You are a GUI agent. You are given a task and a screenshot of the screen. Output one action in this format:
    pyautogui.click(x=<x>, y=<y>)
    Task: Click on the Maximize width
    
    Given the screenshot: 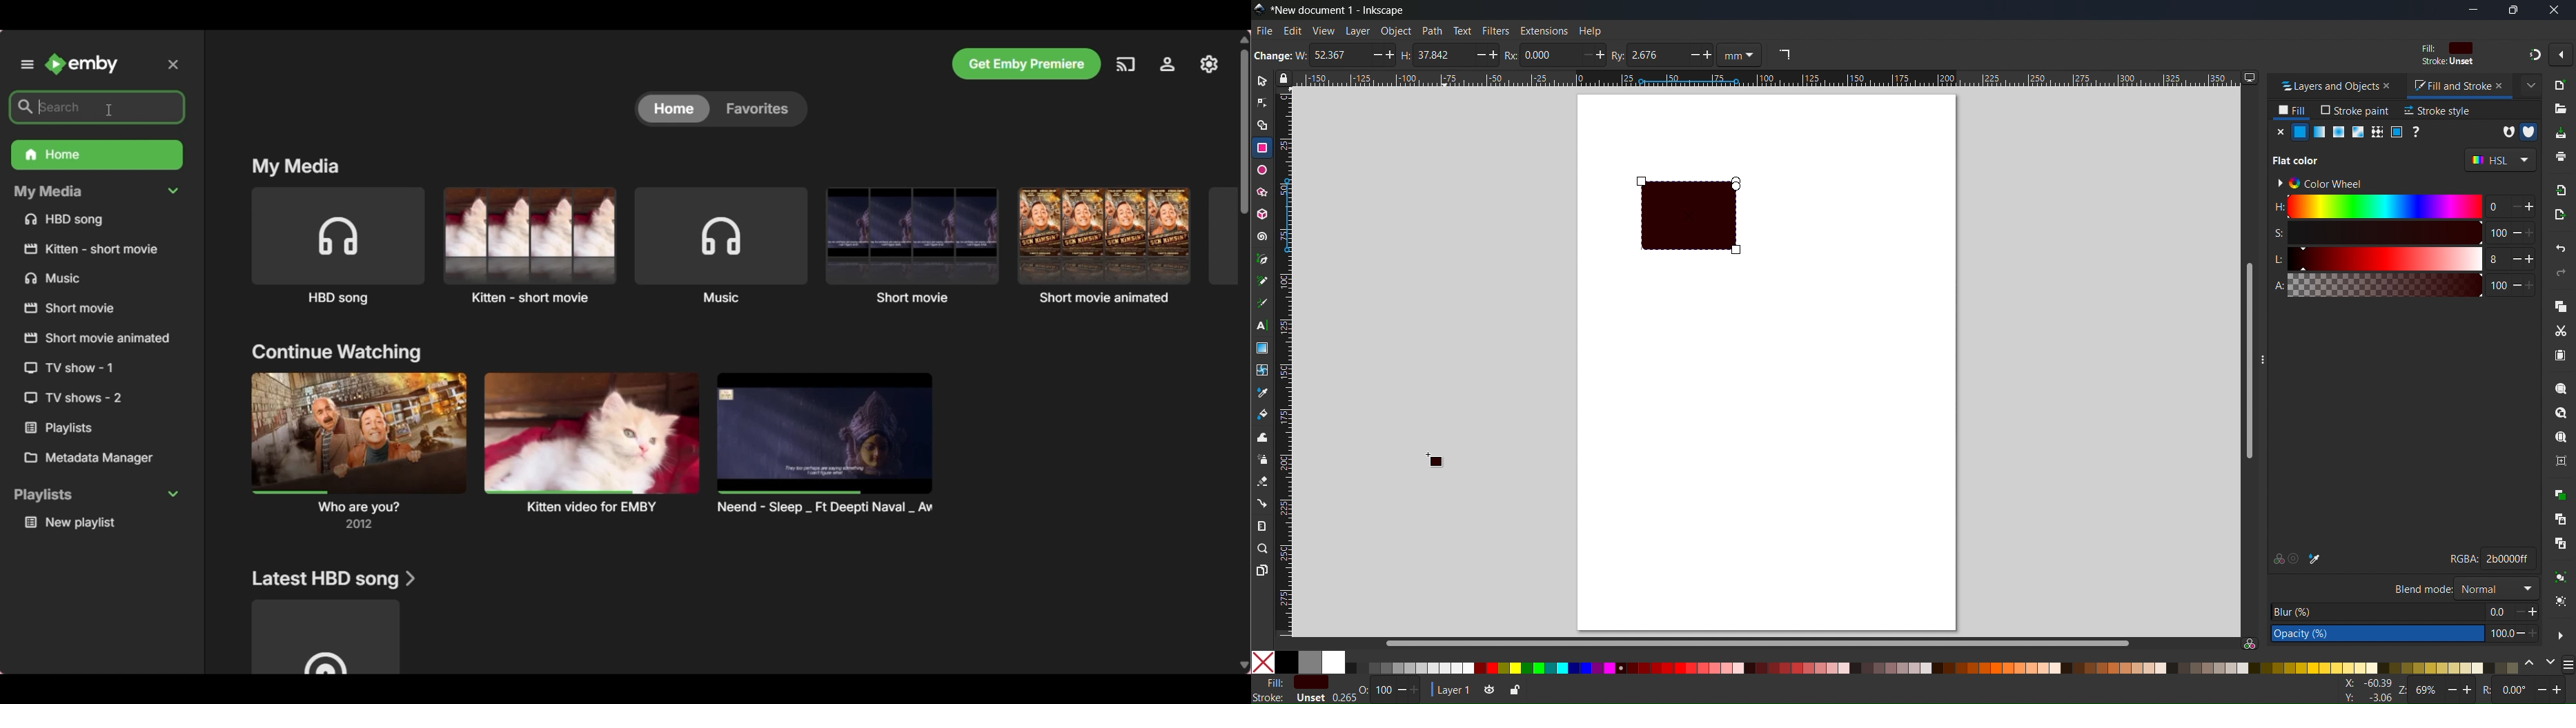 What is the action you would take?
    pyautogui.click(x=1392, y=56)
    